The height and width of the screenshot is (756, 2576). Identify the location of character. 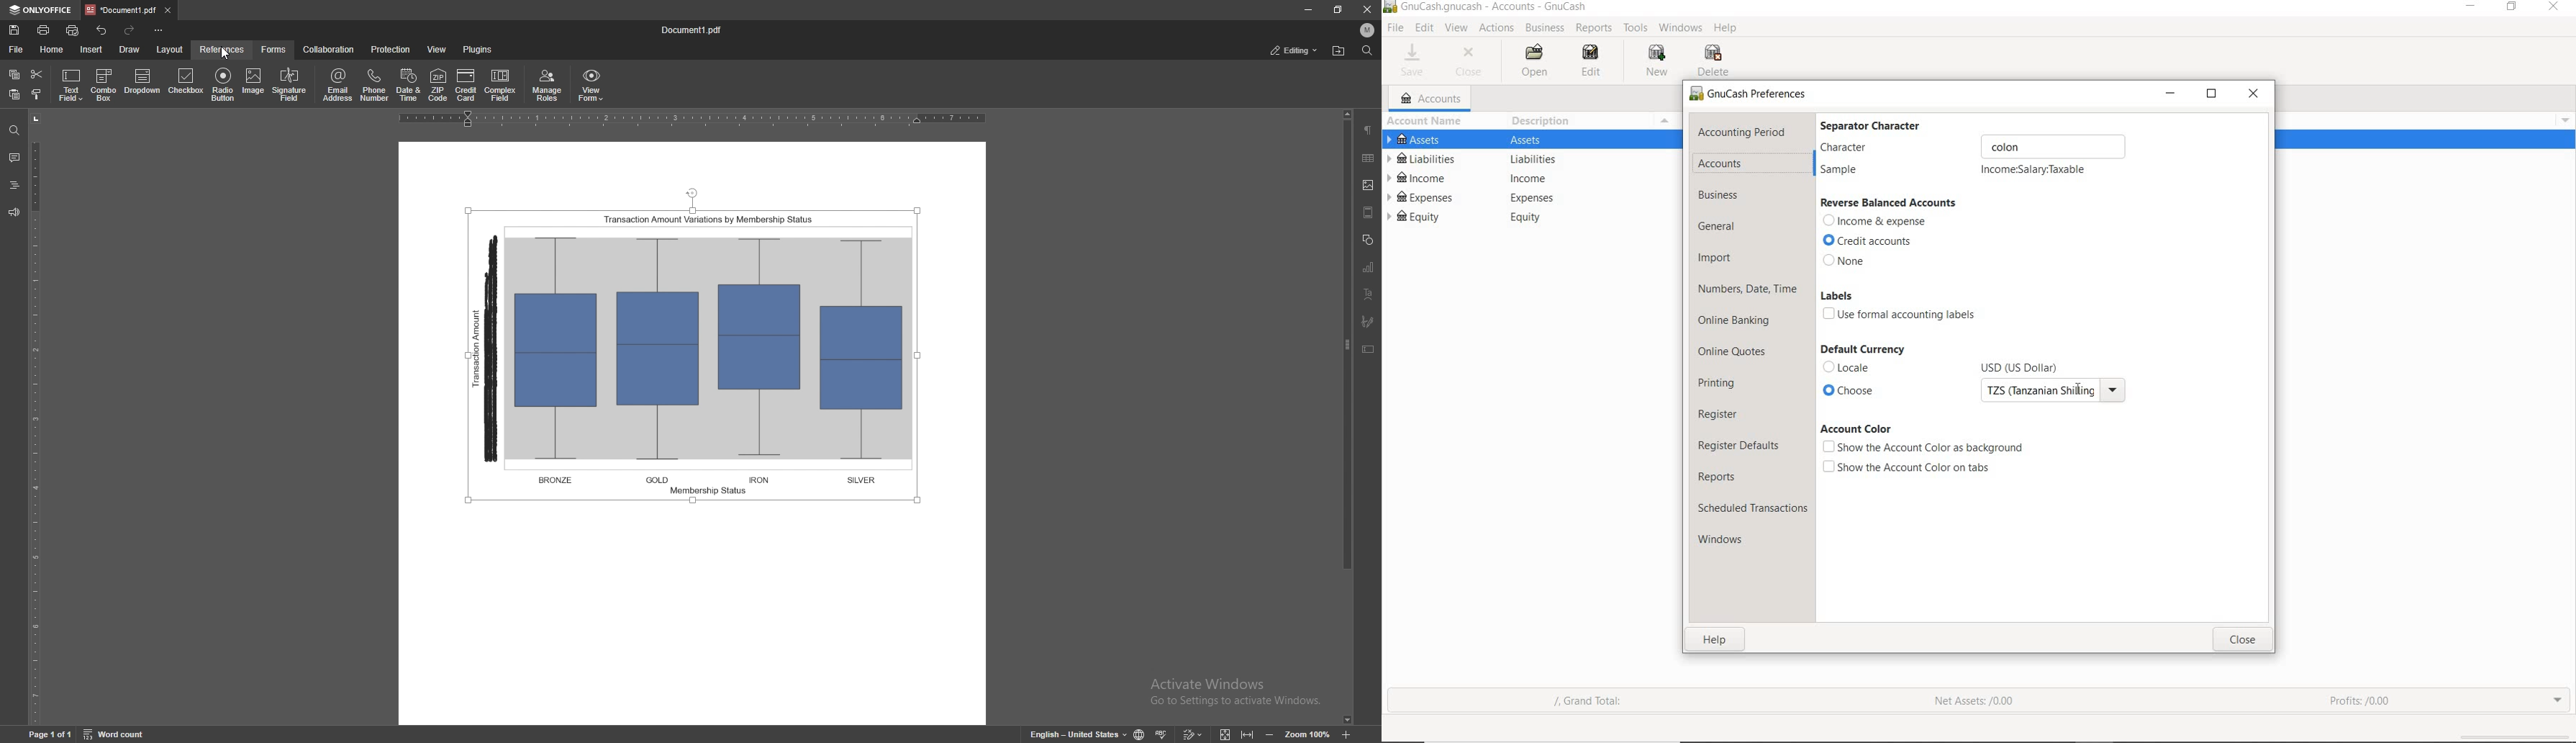
(1887, 147).